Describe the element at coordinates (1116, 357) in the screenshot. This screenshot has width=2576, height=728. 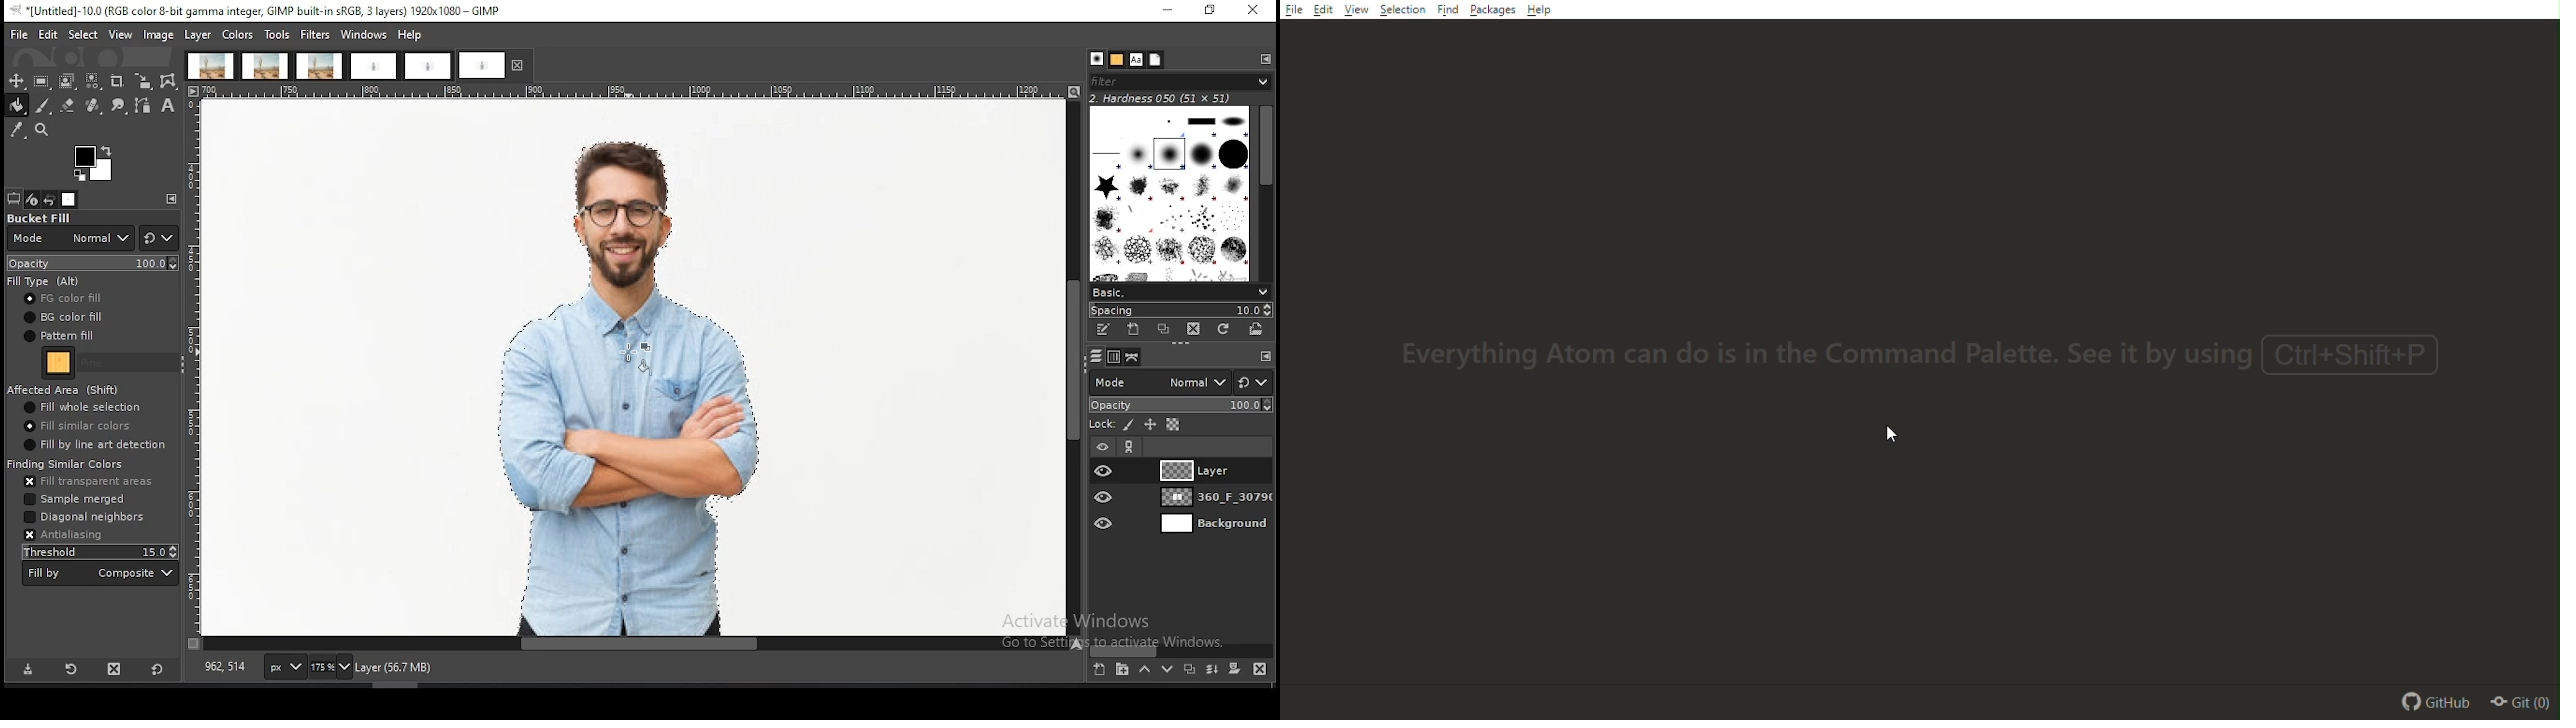
I see `channels` at that location.